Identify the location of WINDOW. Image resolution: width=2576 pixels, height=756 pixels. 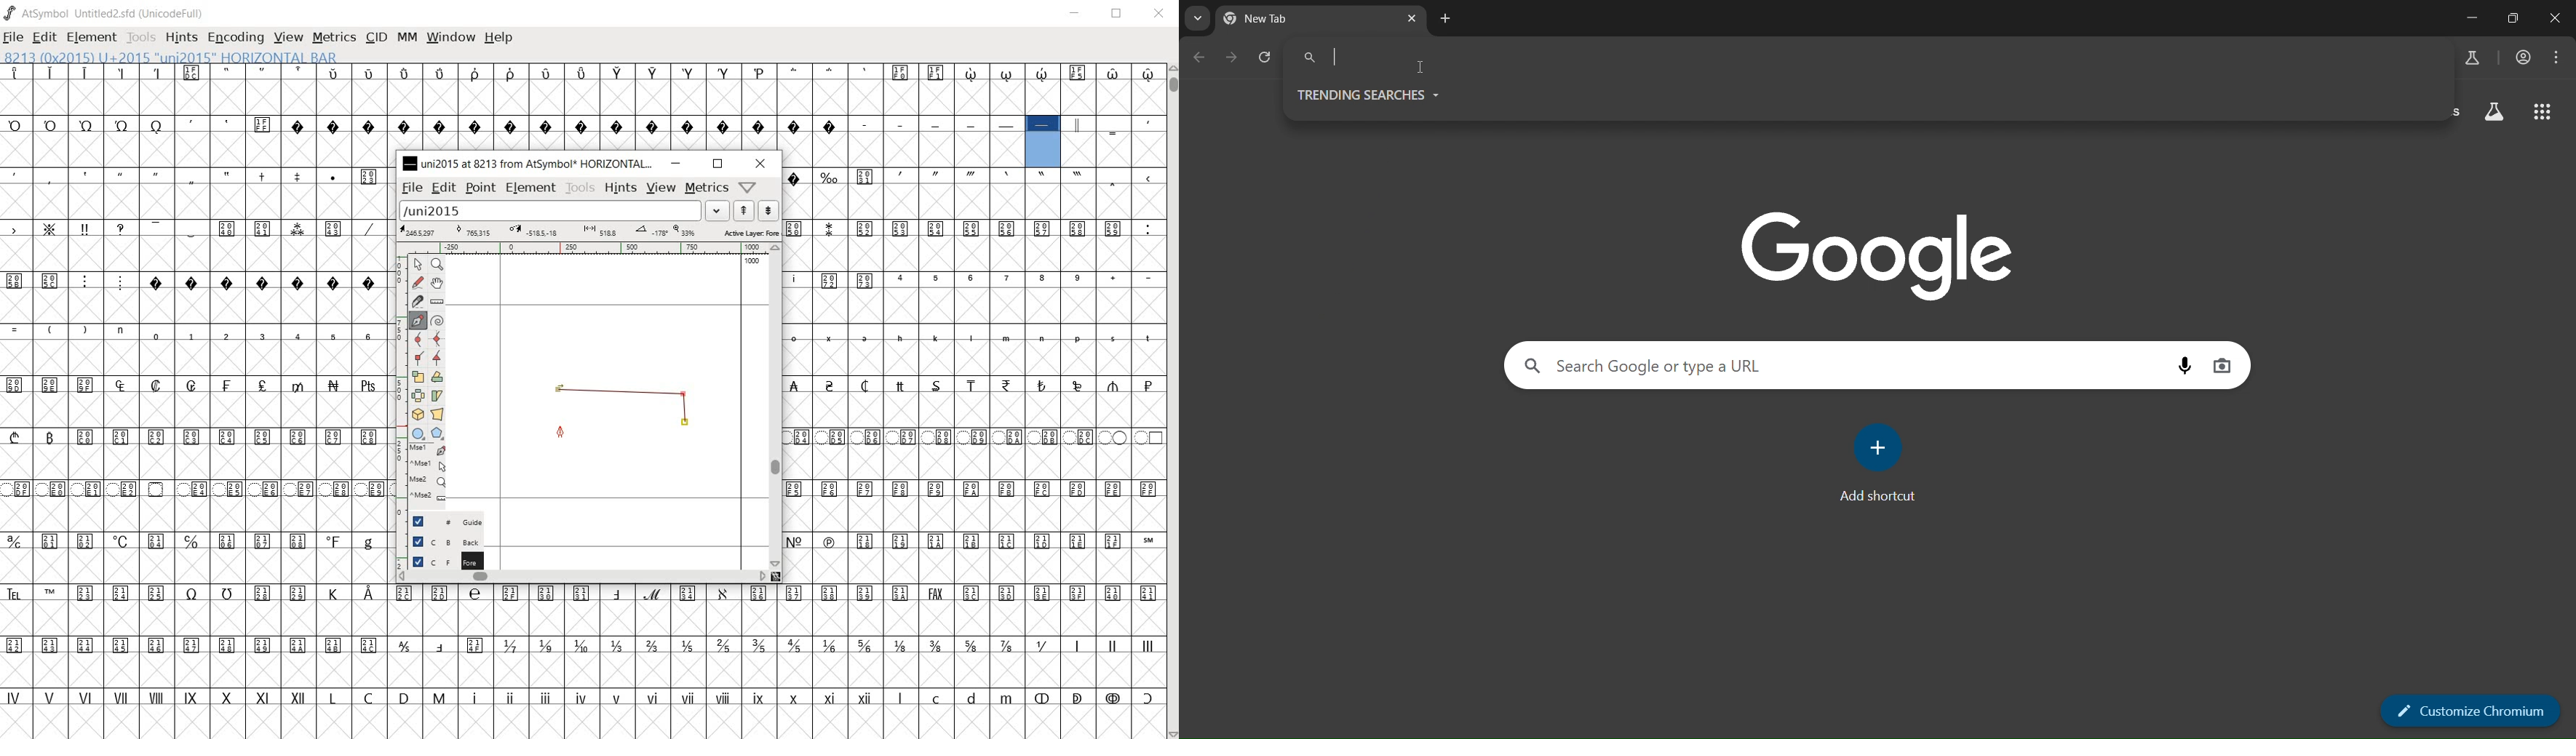
(452, 37).